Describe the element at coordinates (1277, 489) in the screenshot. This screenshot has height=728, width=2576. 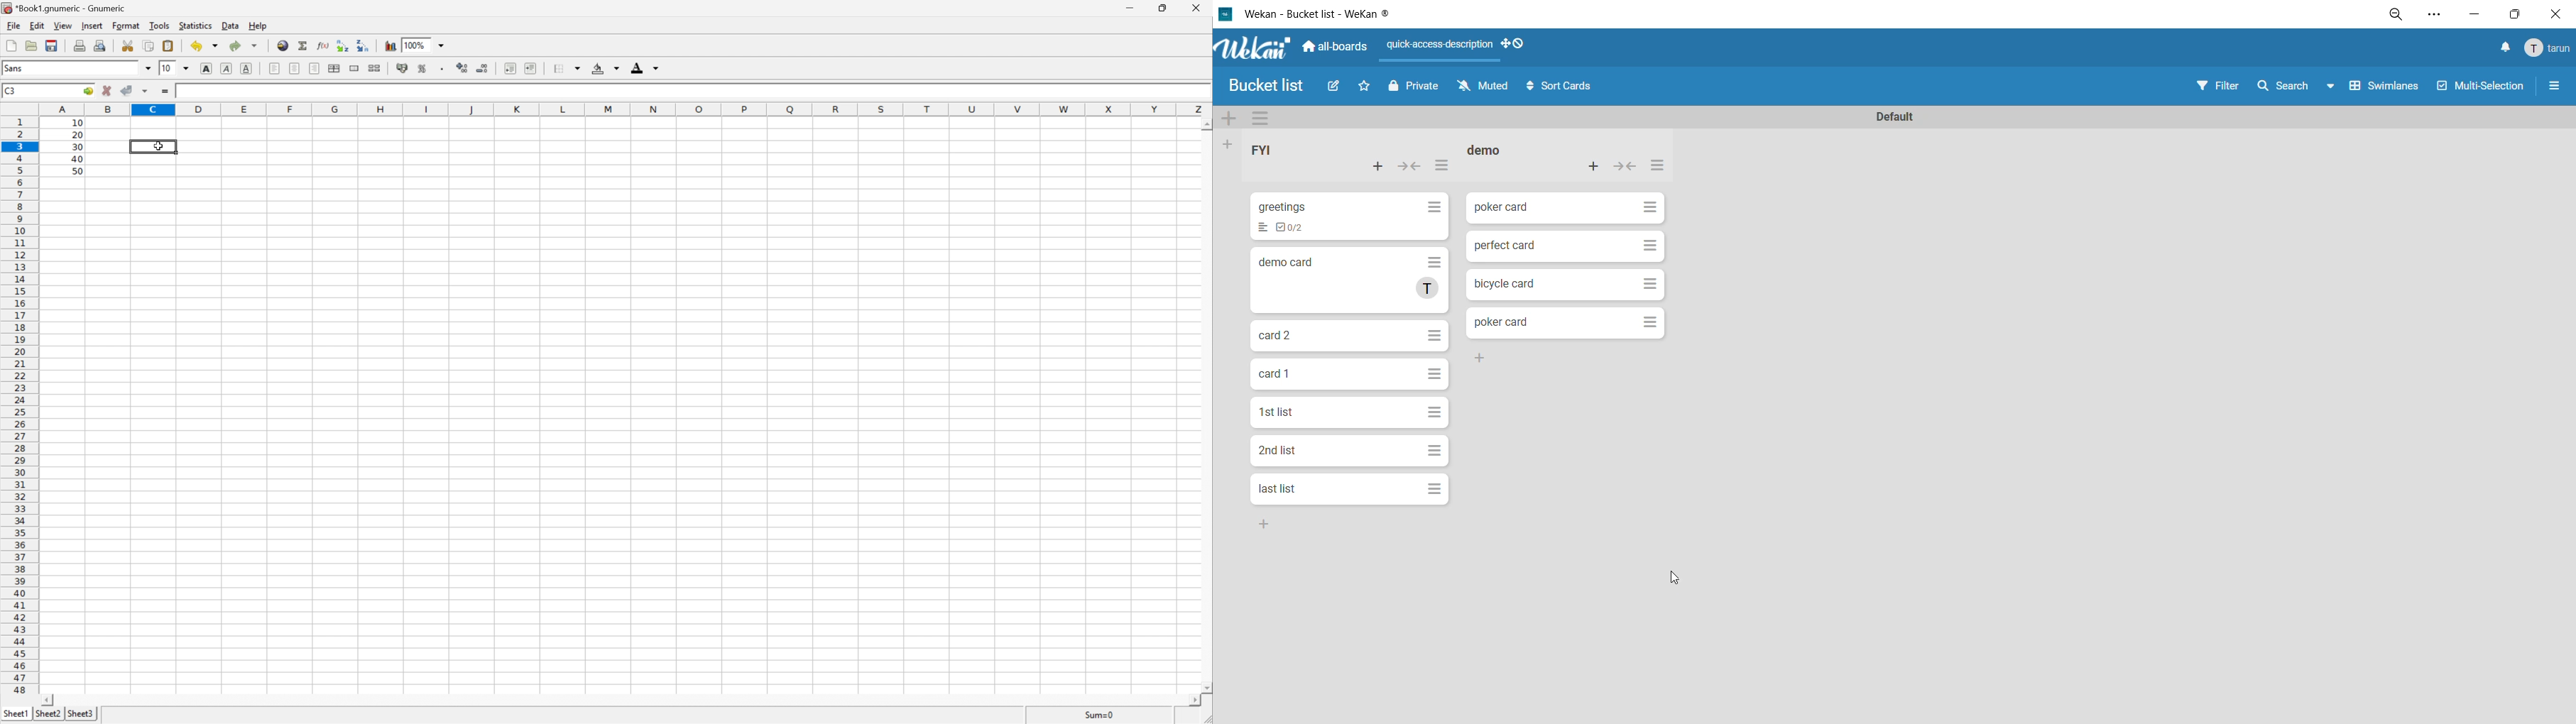
I see `last list` at that location.